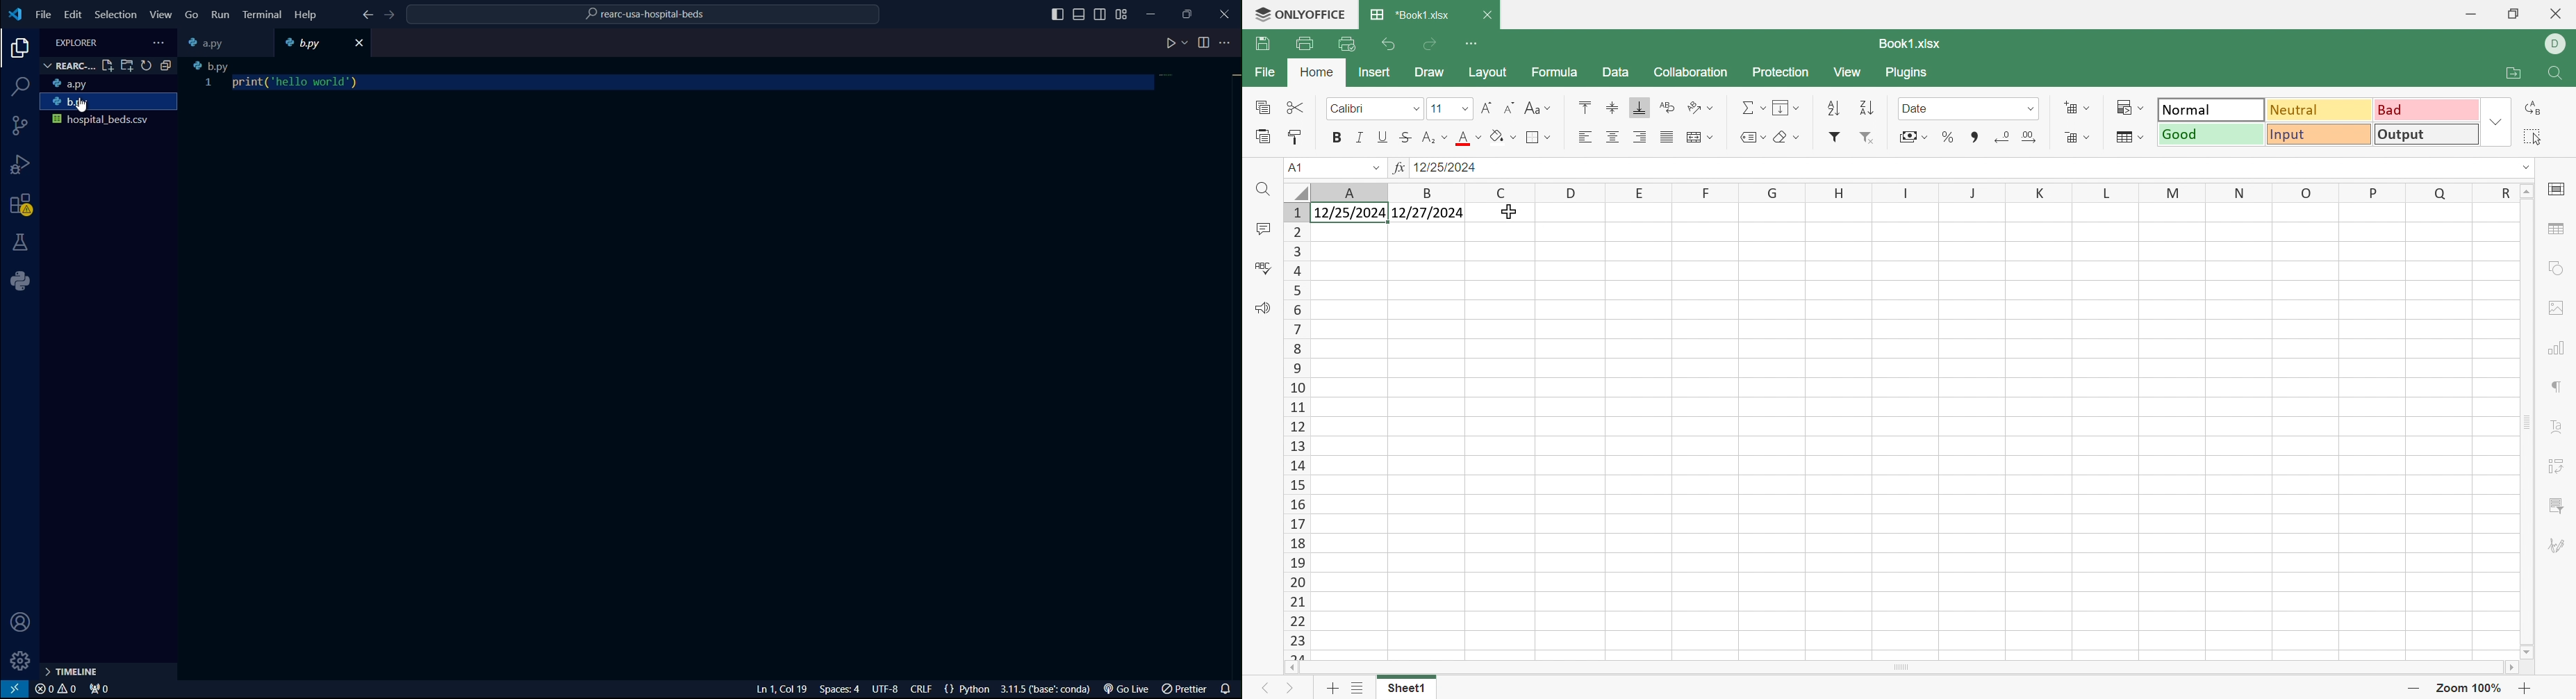 The height and width of the screenshot is (700, 2576). Describe the element at coordinates (1435, 137) in the screenshot. I see `Superscript / Subscript` at that location.